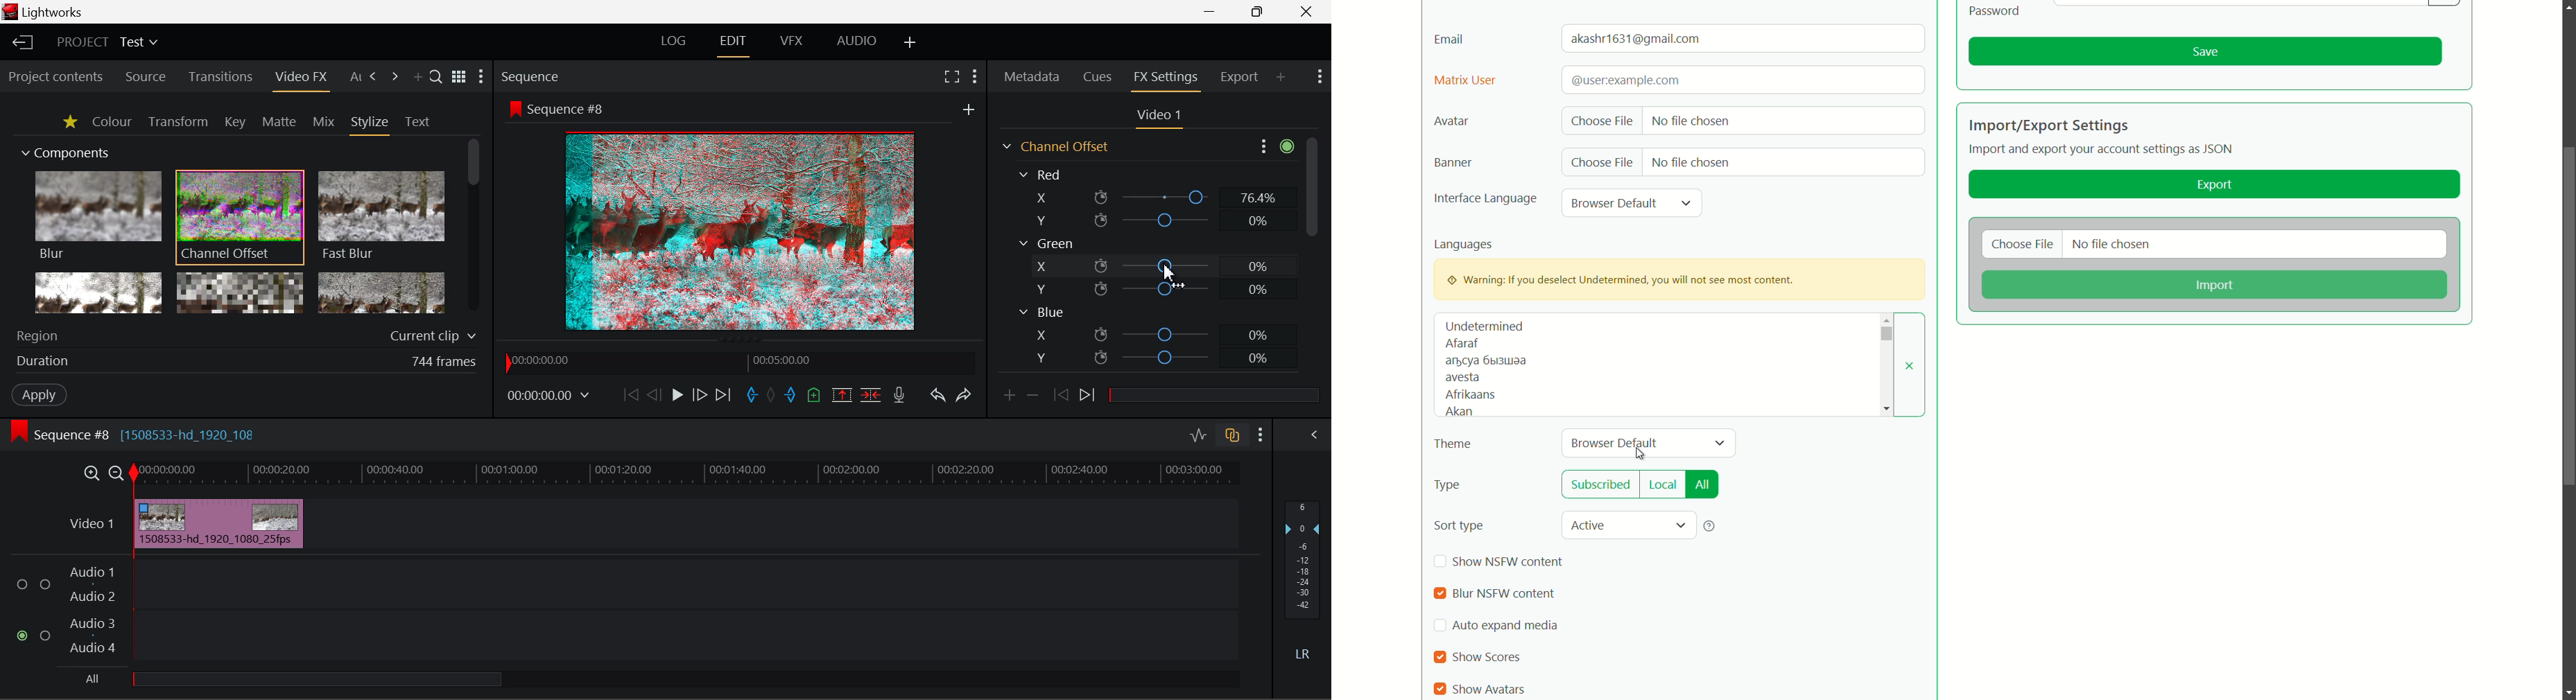 The image size is (2576, 700). Describe the element at coordinates (96, 292) in the screenshot. I see `Glow` at that location.